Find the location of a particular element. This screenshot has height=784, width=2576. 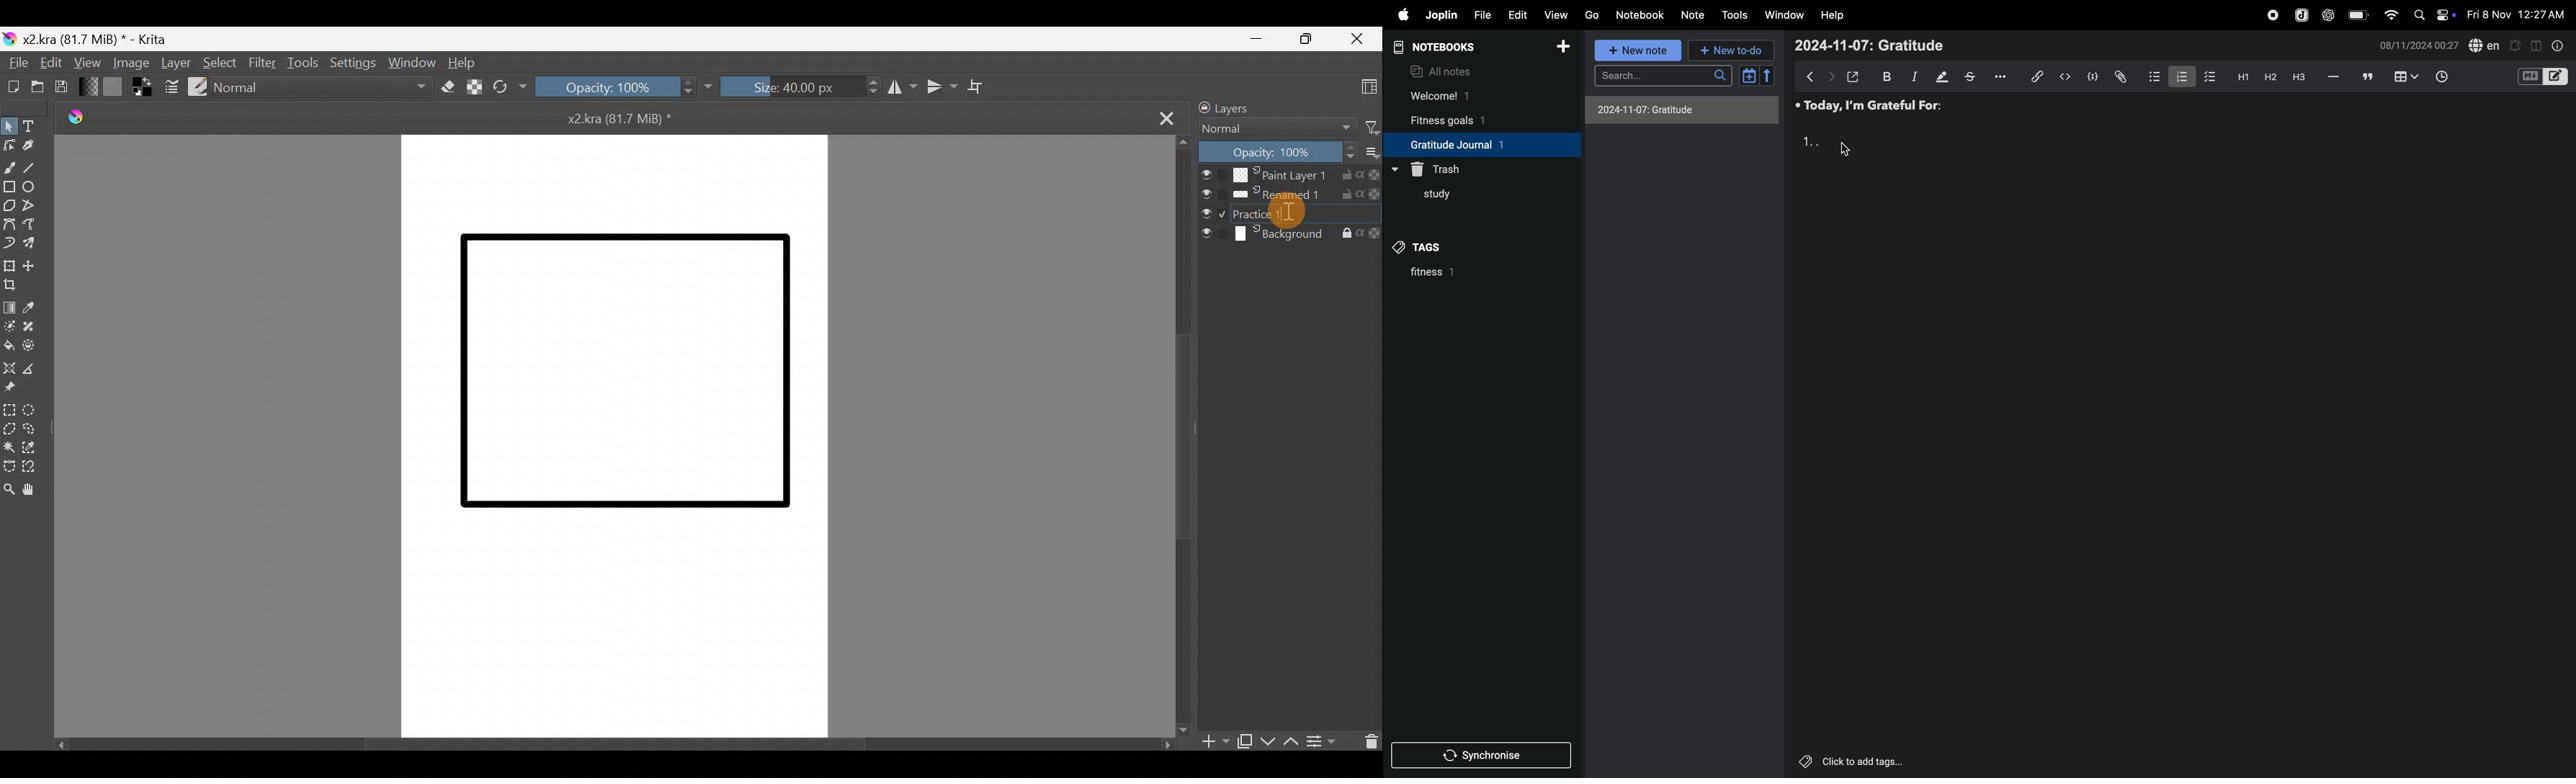

code is located at coordinates (2090, 78).